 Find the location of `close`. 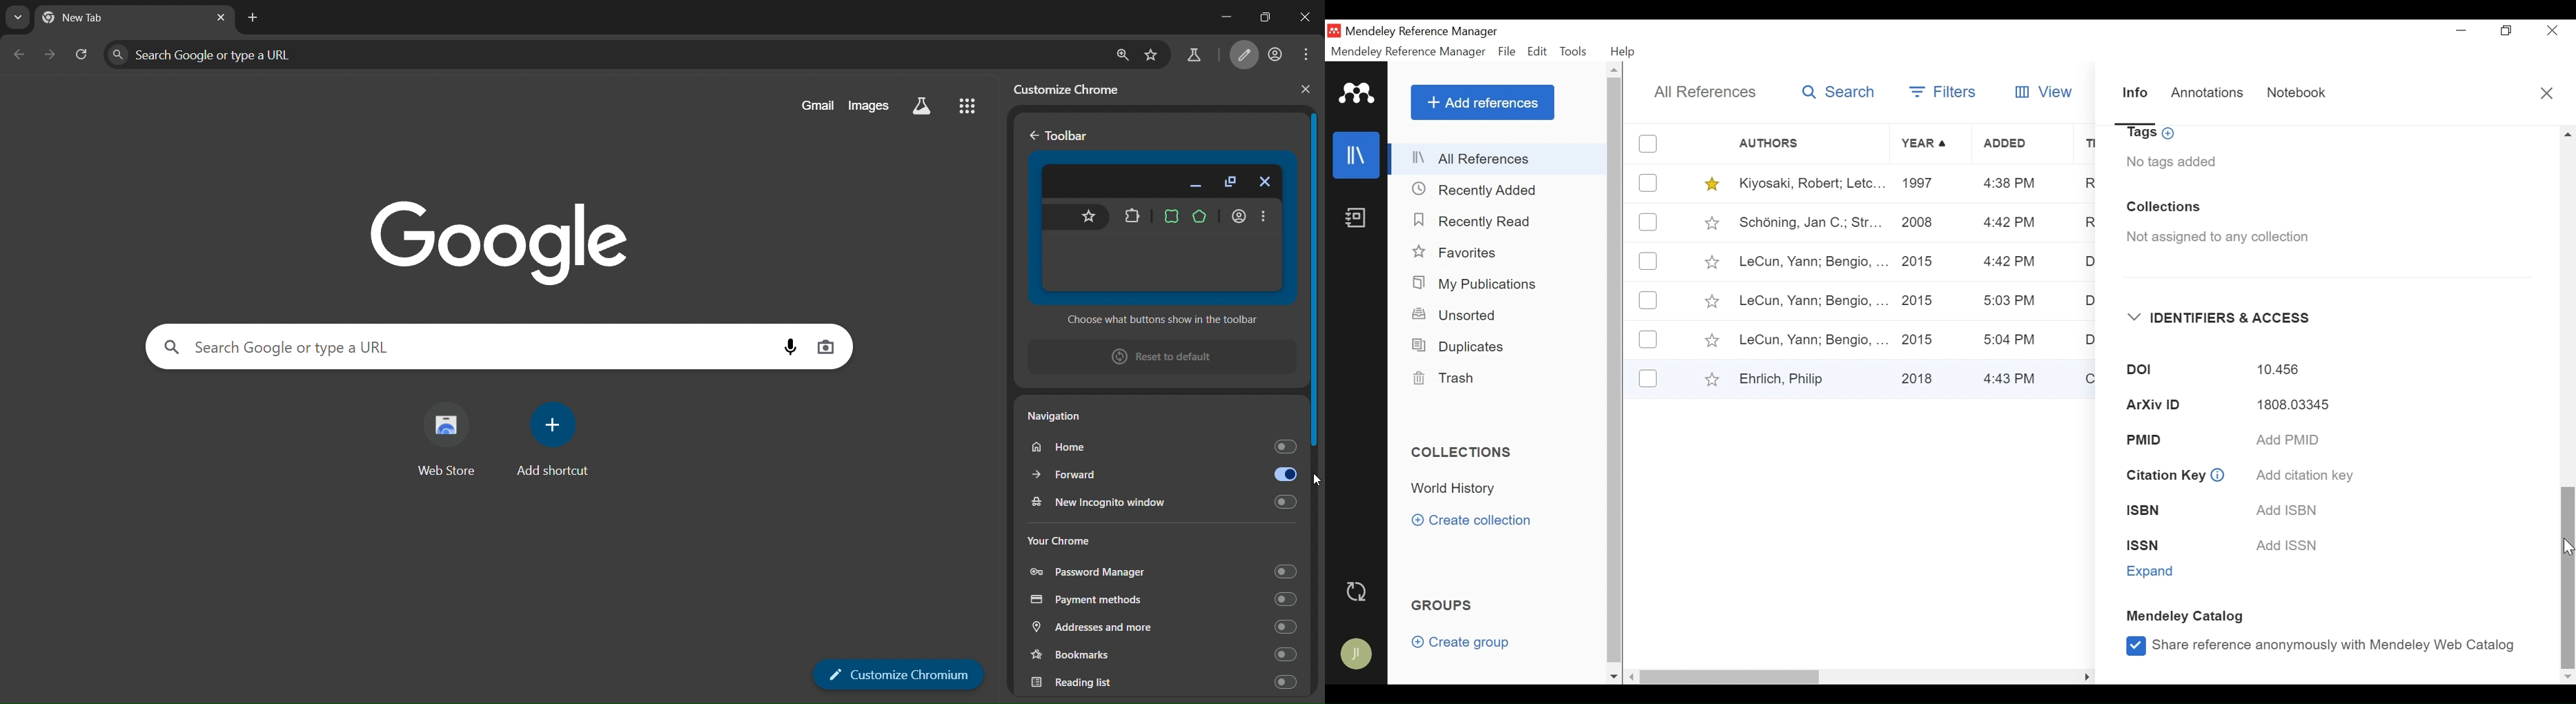

close is located at coordinates (1299, 18).